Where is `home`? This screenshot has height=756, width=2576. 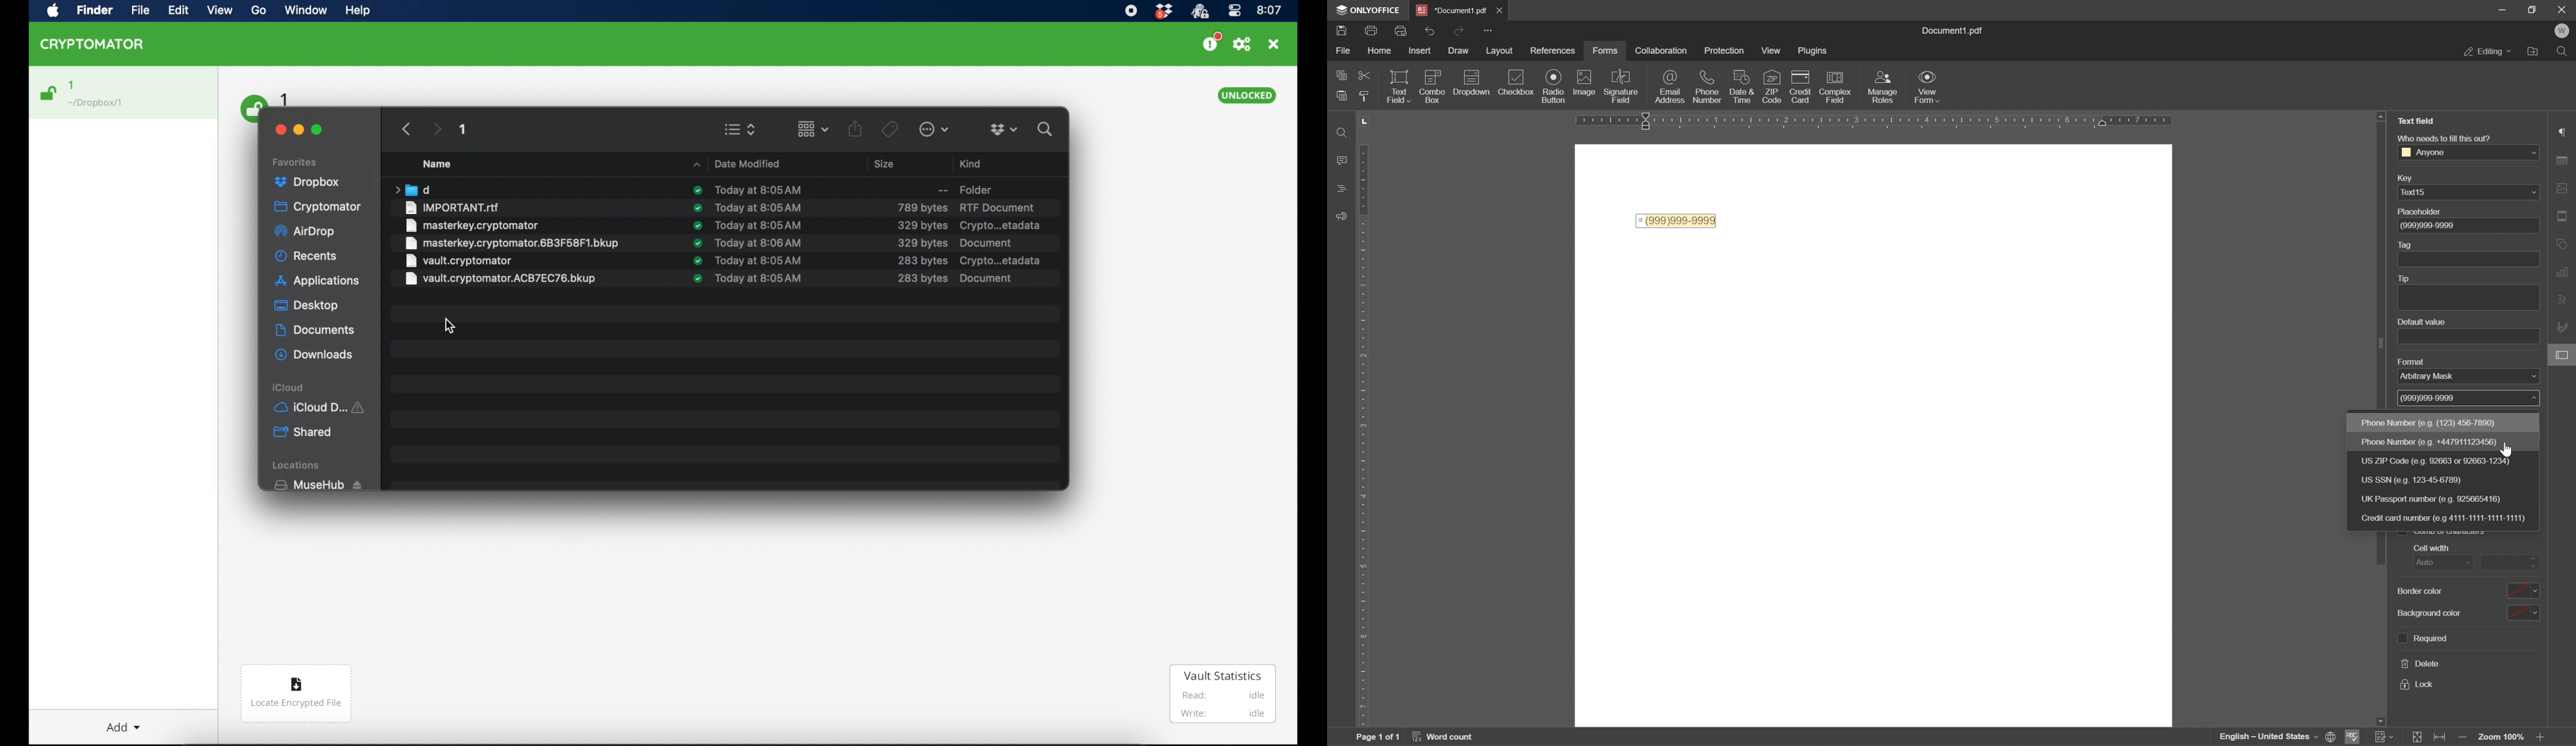 home is located at coordinates (1378, 53).